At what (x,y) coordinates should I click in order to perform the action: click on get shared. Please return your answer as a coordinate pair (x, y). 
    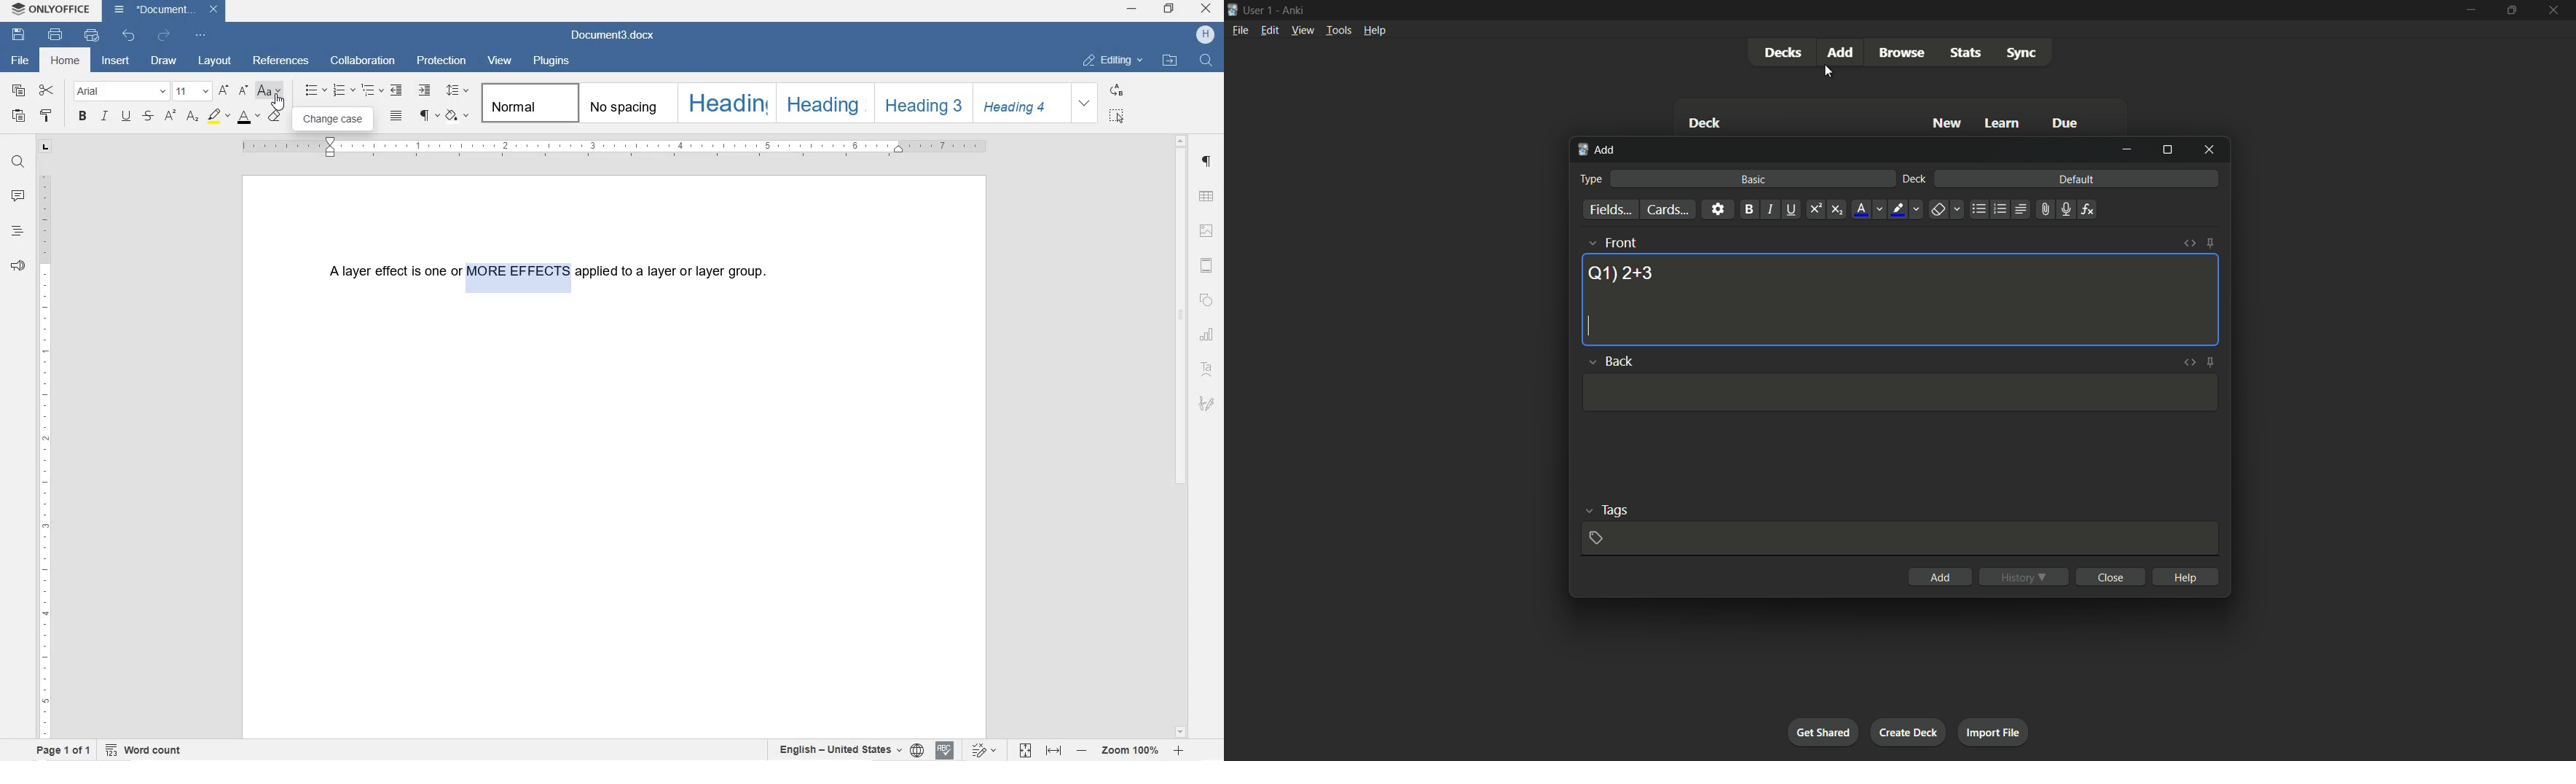
    Looking at the image, I should click on (1822, 731).